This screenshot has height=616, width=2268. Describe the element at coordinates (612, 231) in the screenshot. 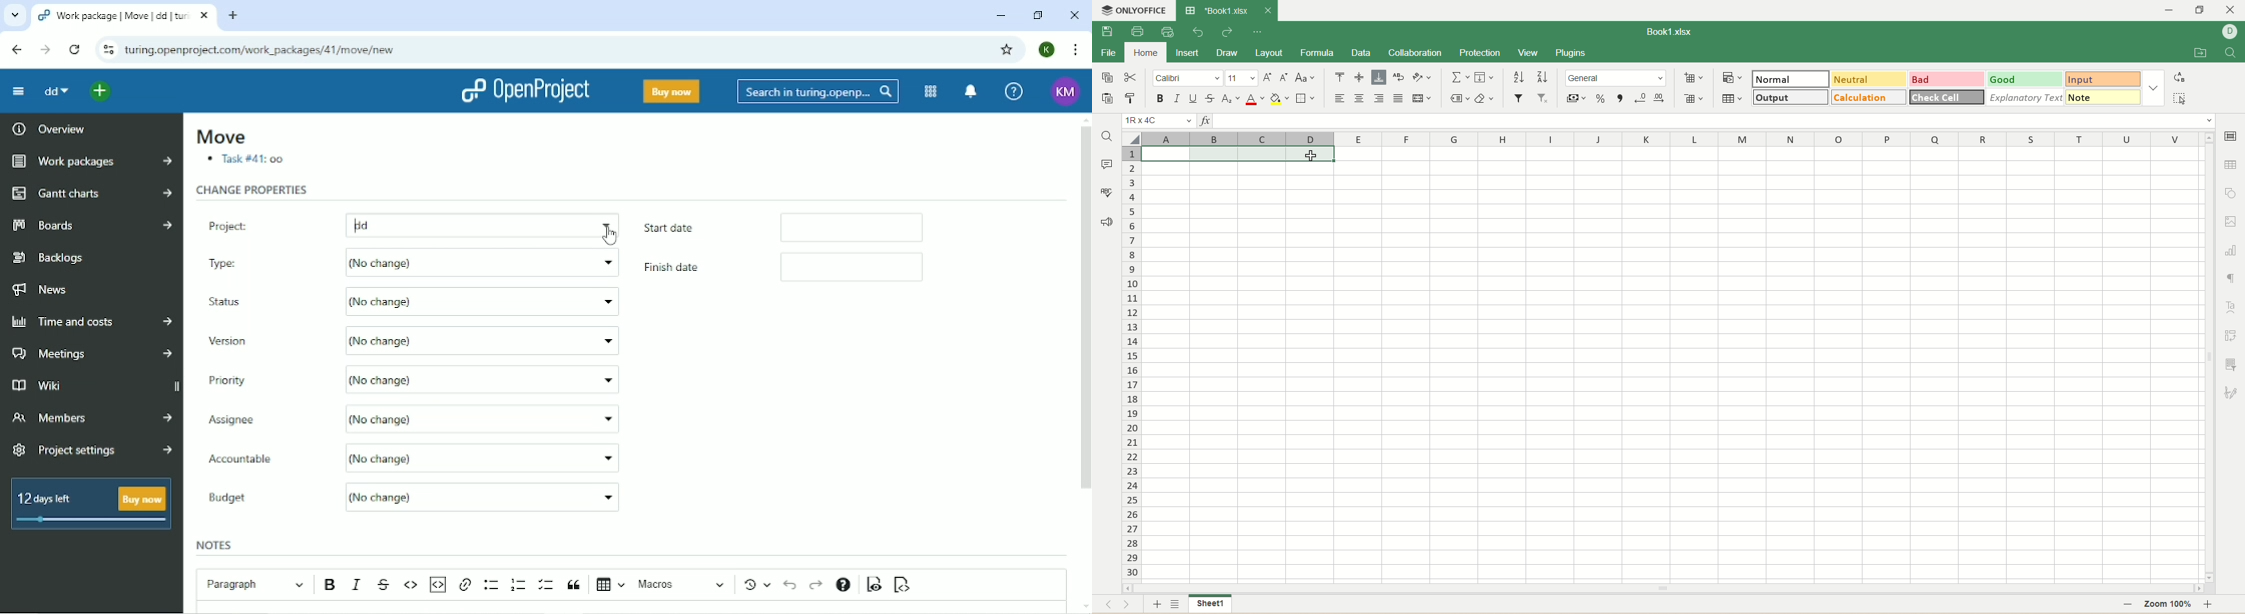

I see `cursor` at that location.